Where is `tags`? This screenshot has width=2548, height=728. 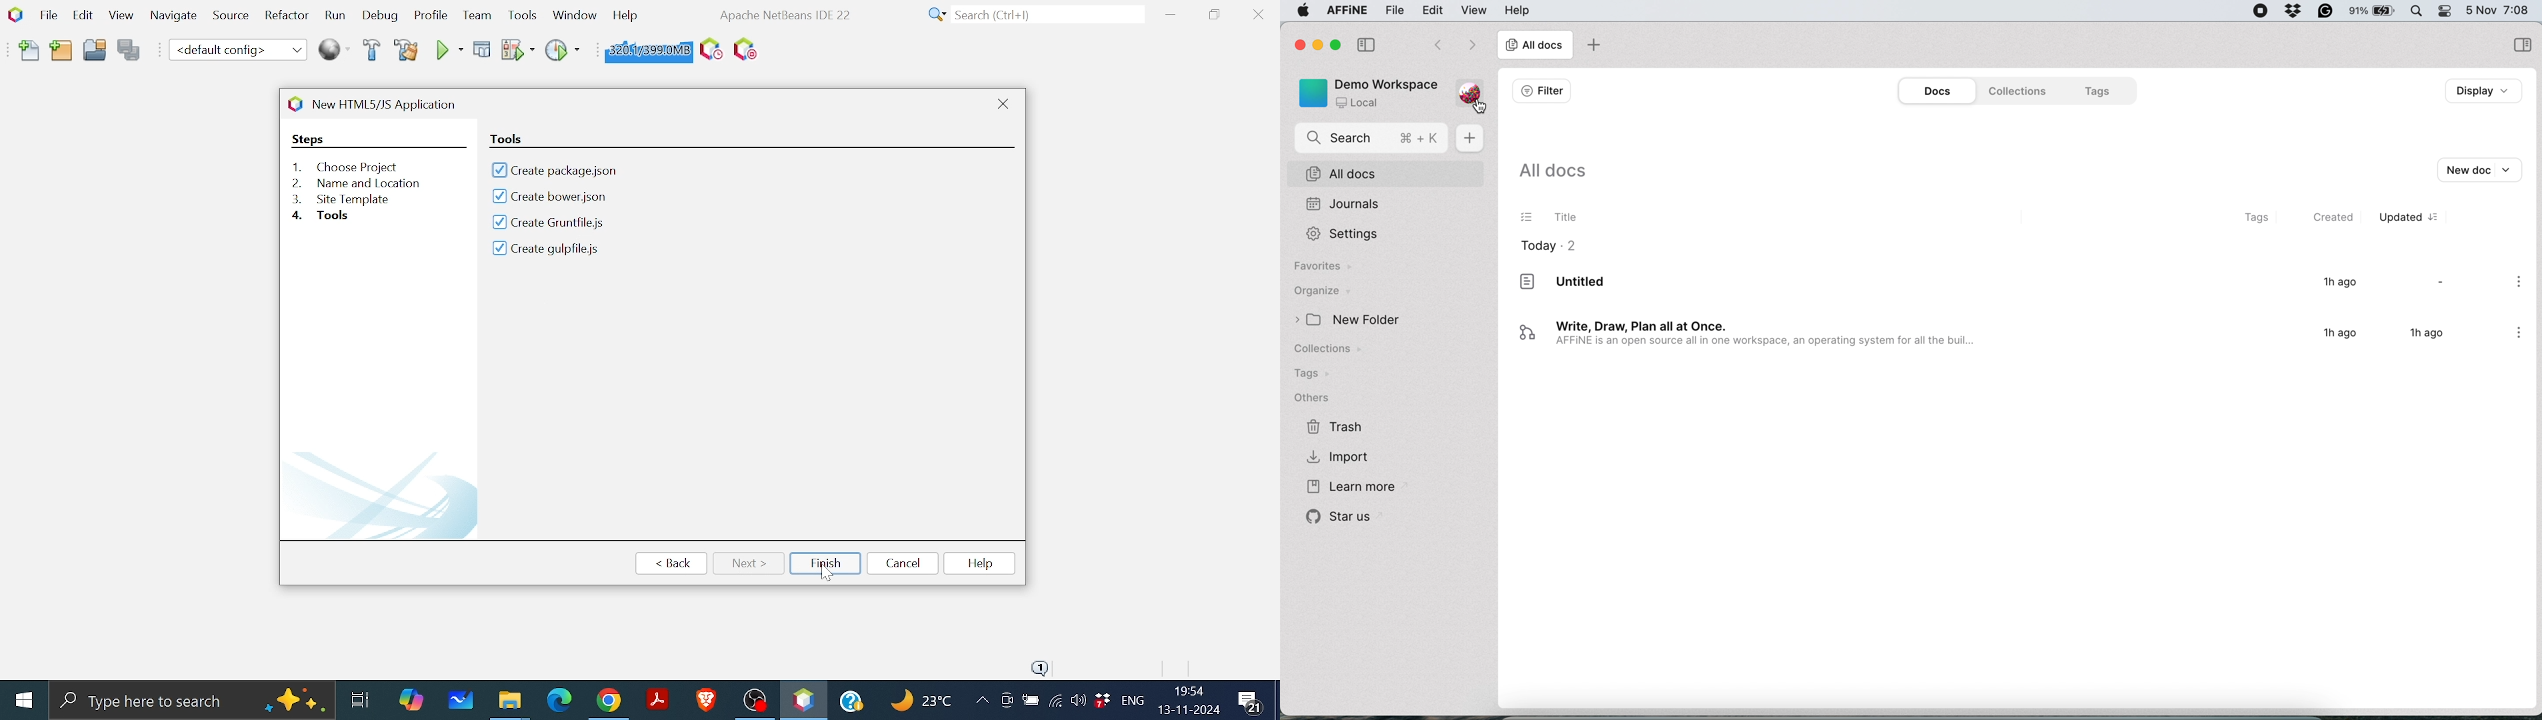
tags is located at coordinates (2099, 90).